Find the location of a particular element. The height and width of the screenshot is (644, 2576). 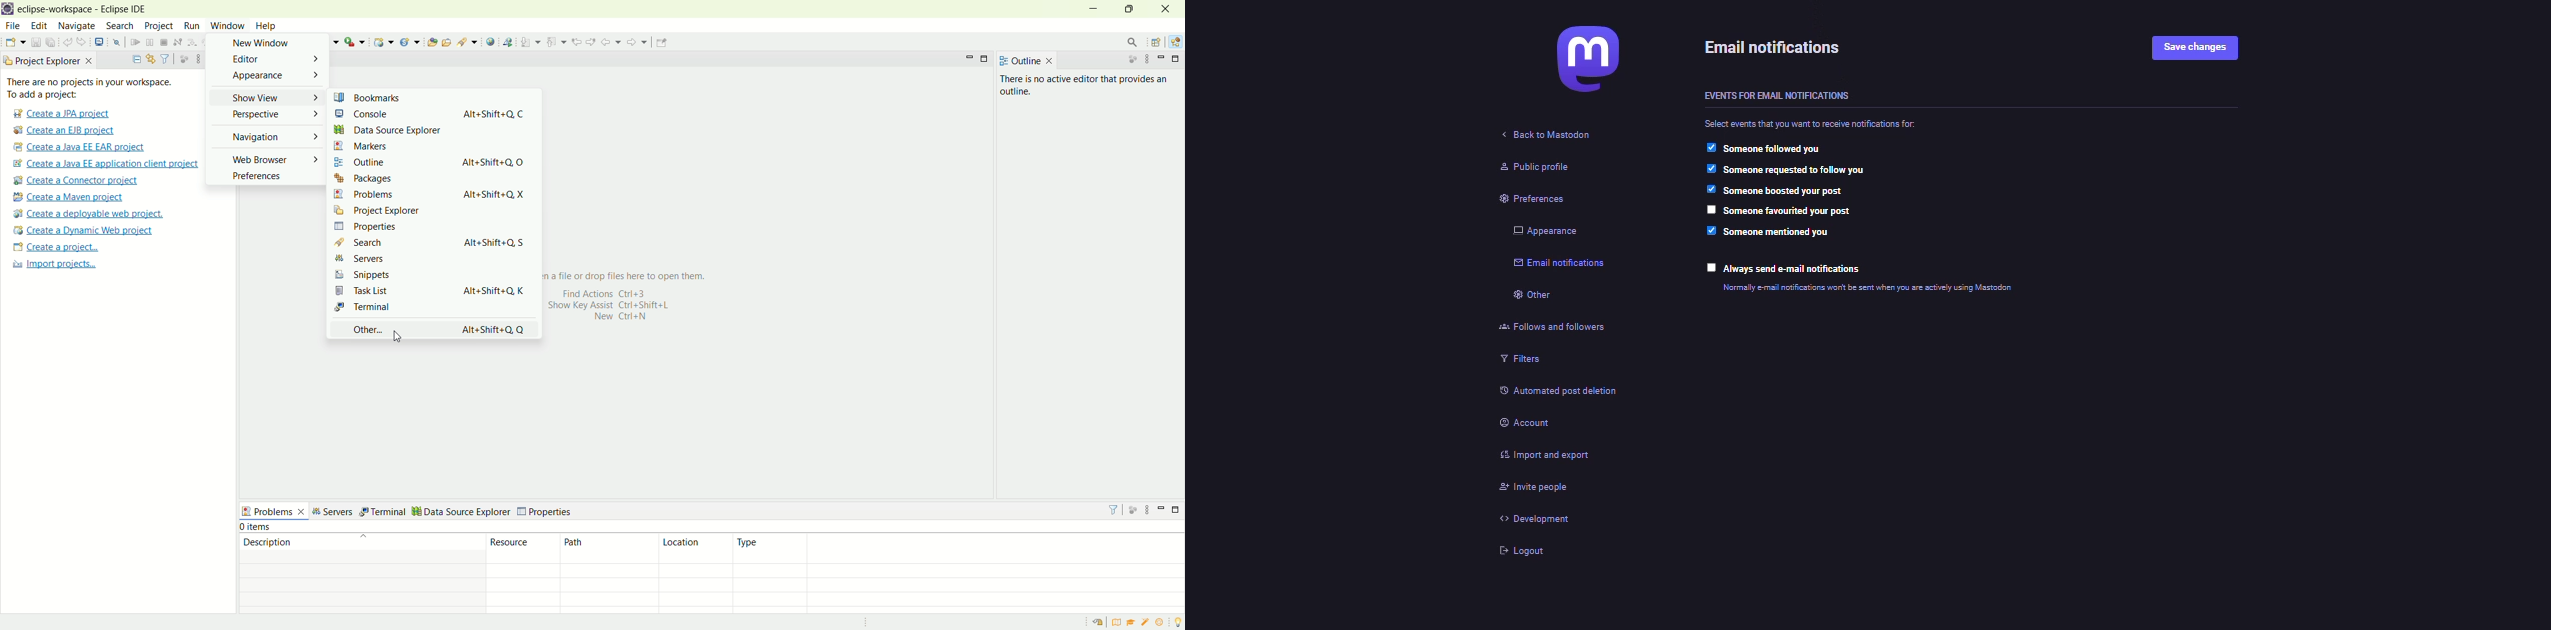

editor is located at coordinates (268, 63).